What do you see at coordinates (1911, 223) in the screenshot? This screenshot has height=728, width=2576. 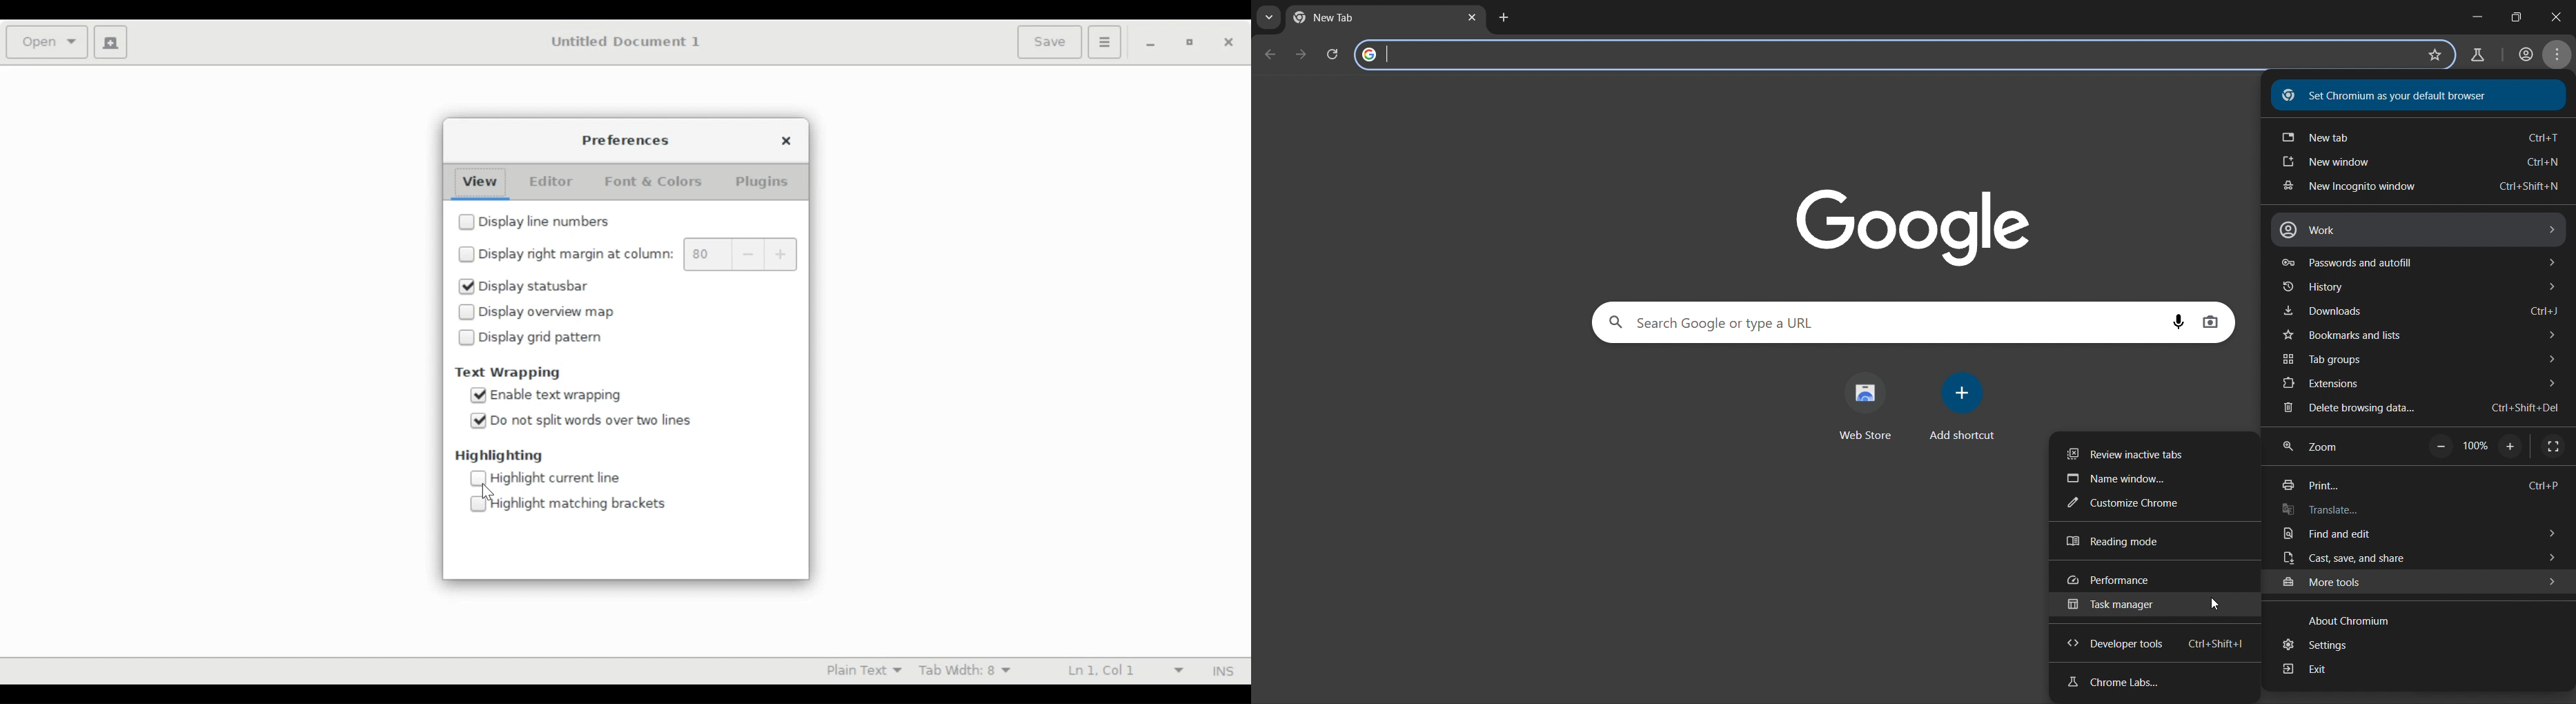 I see `Google` at bounding box center [1911, 223].